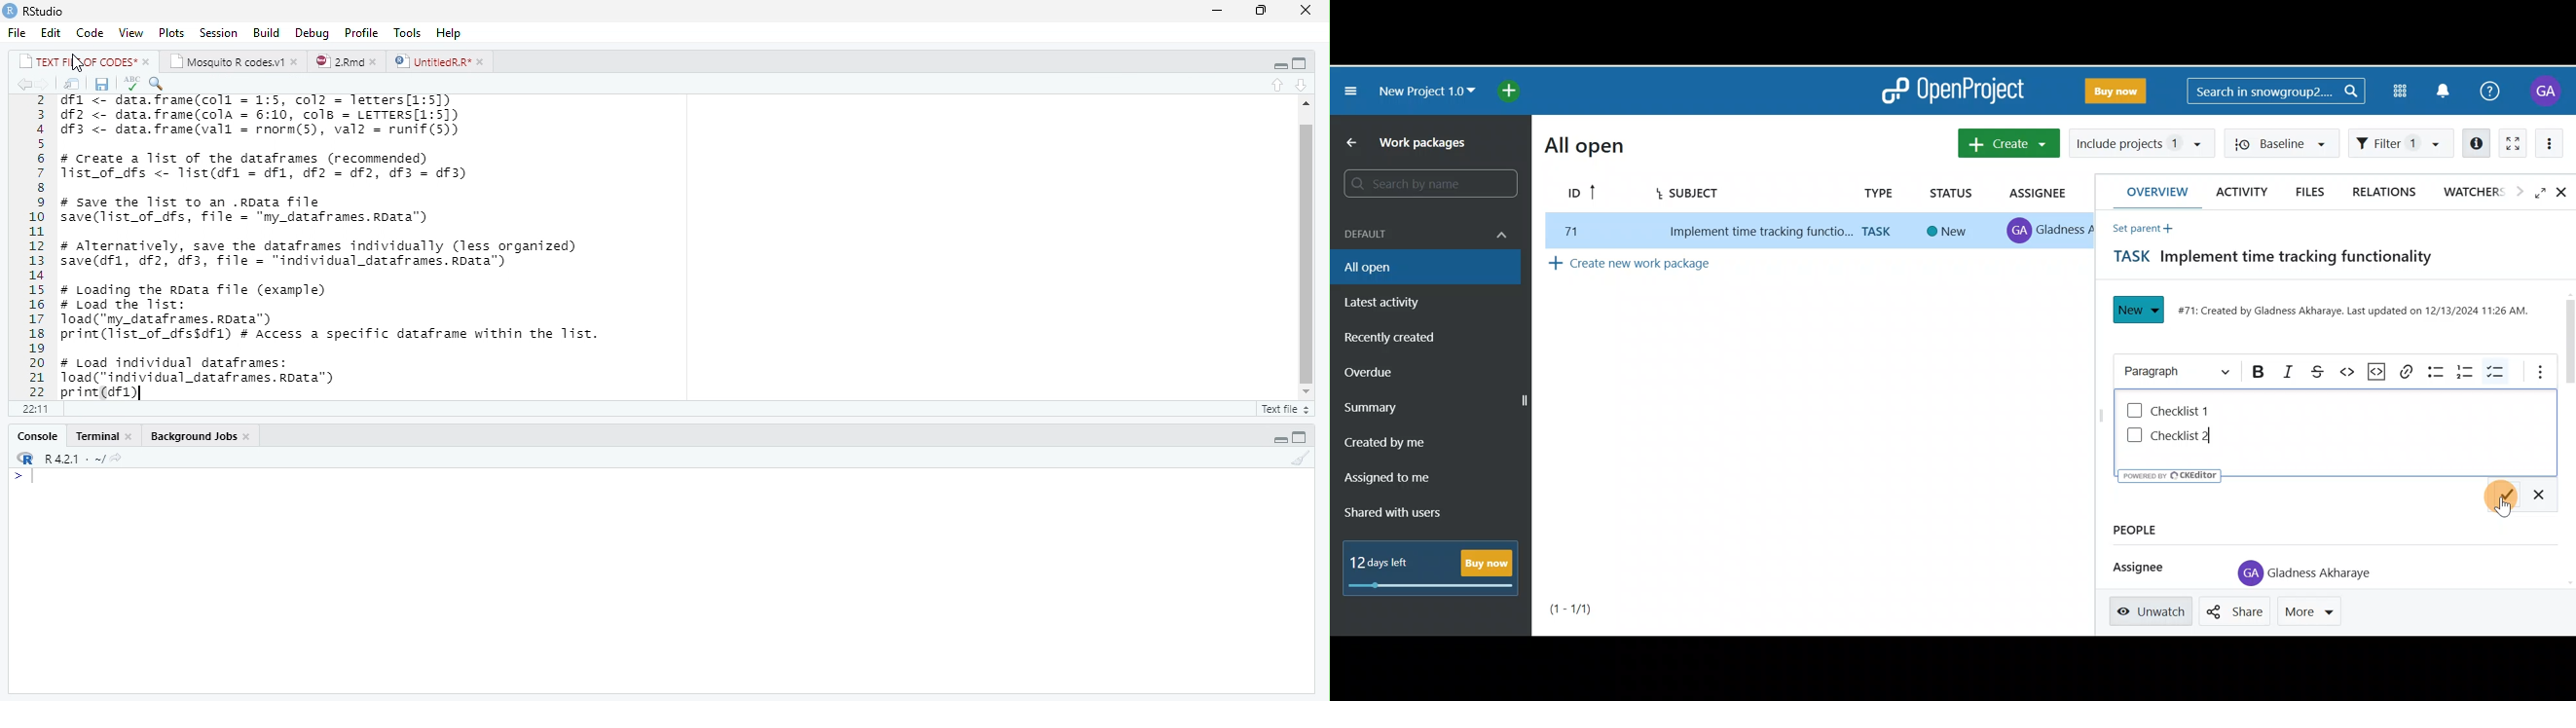 The image size is (2576, 728). What do you see at coordinates (450, 33) in the screenshot?
I see `Help` at bounding box center [450, 33].